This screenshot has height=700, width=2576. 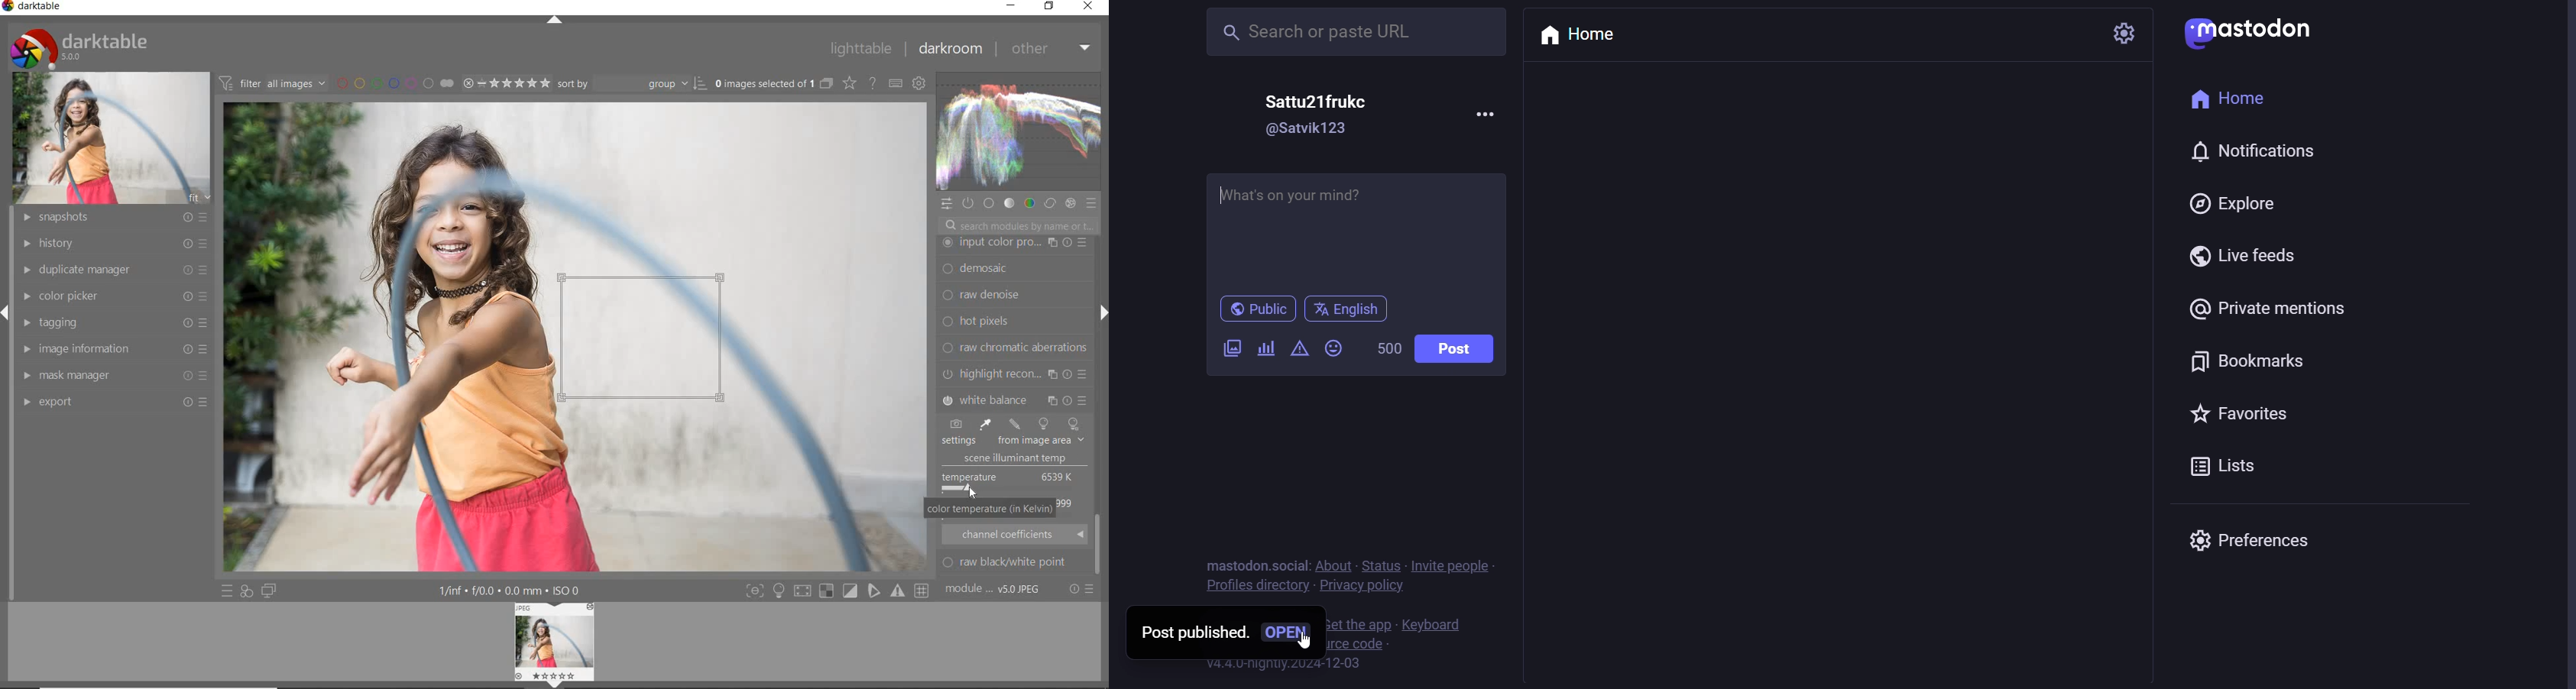 I want to click on other, so click(x=1051, y=48).